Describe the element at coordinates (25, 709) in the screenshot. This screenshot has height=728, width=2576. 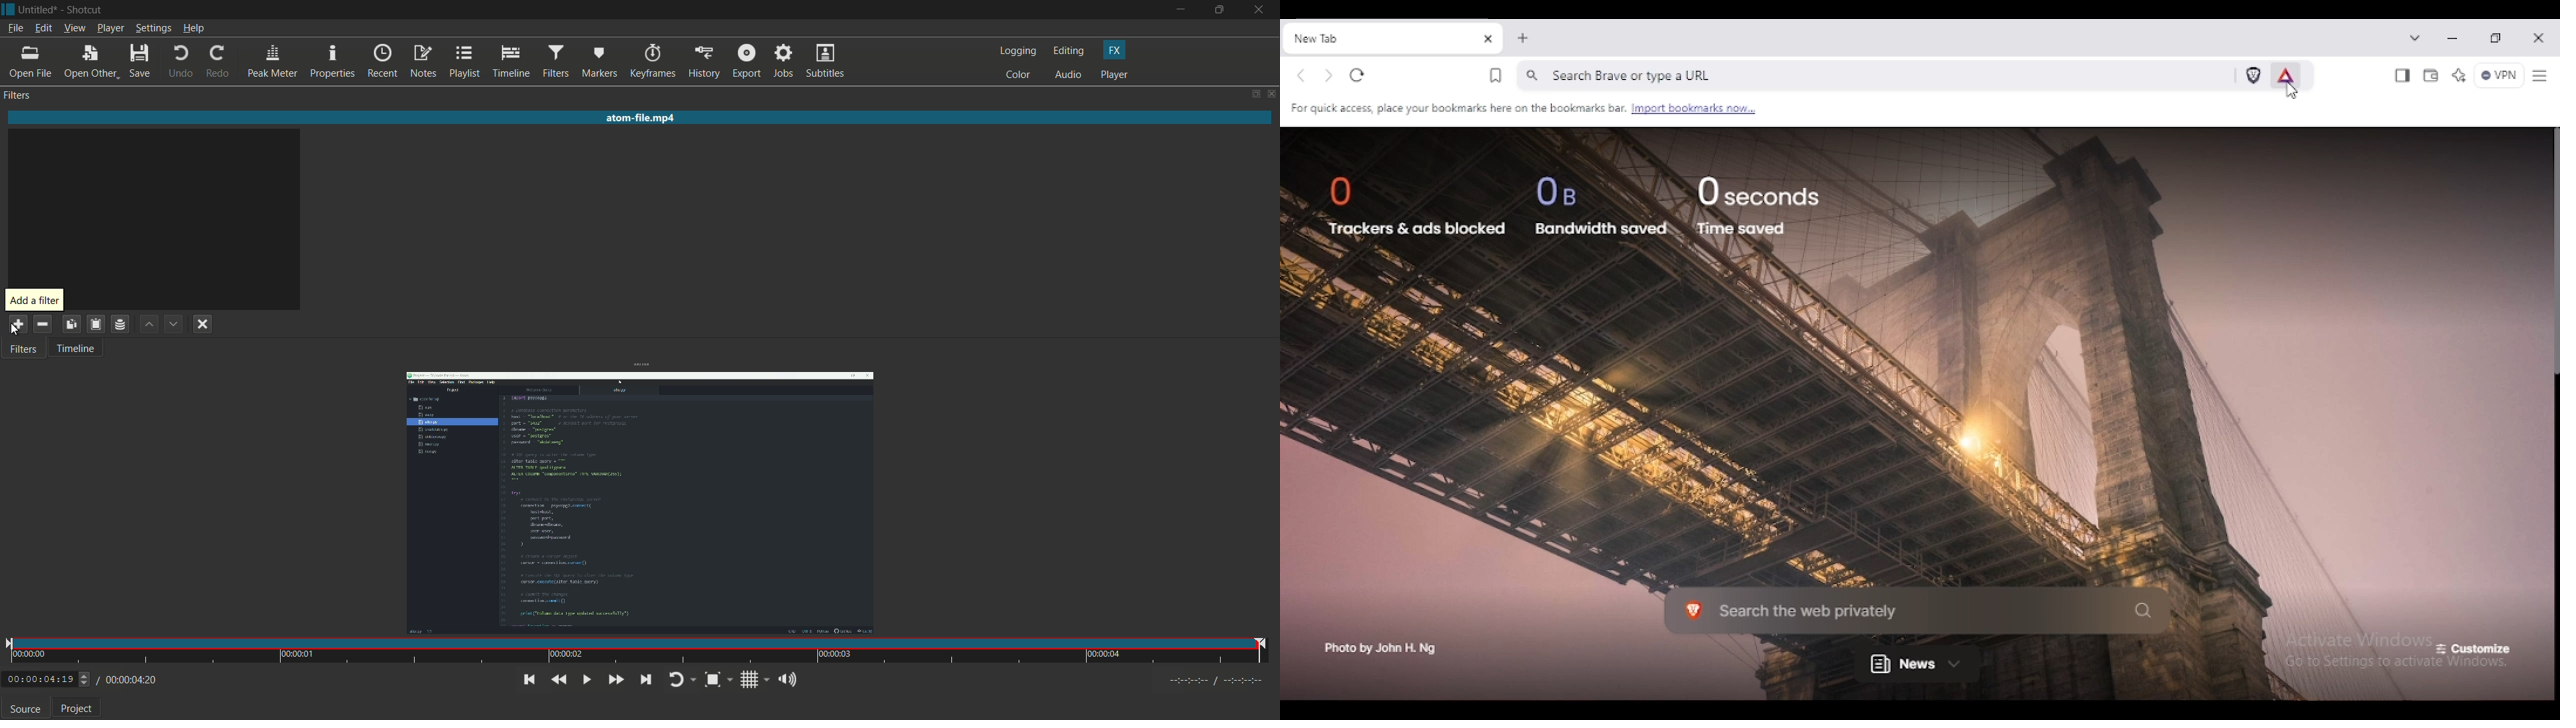
I see `source` at that location.